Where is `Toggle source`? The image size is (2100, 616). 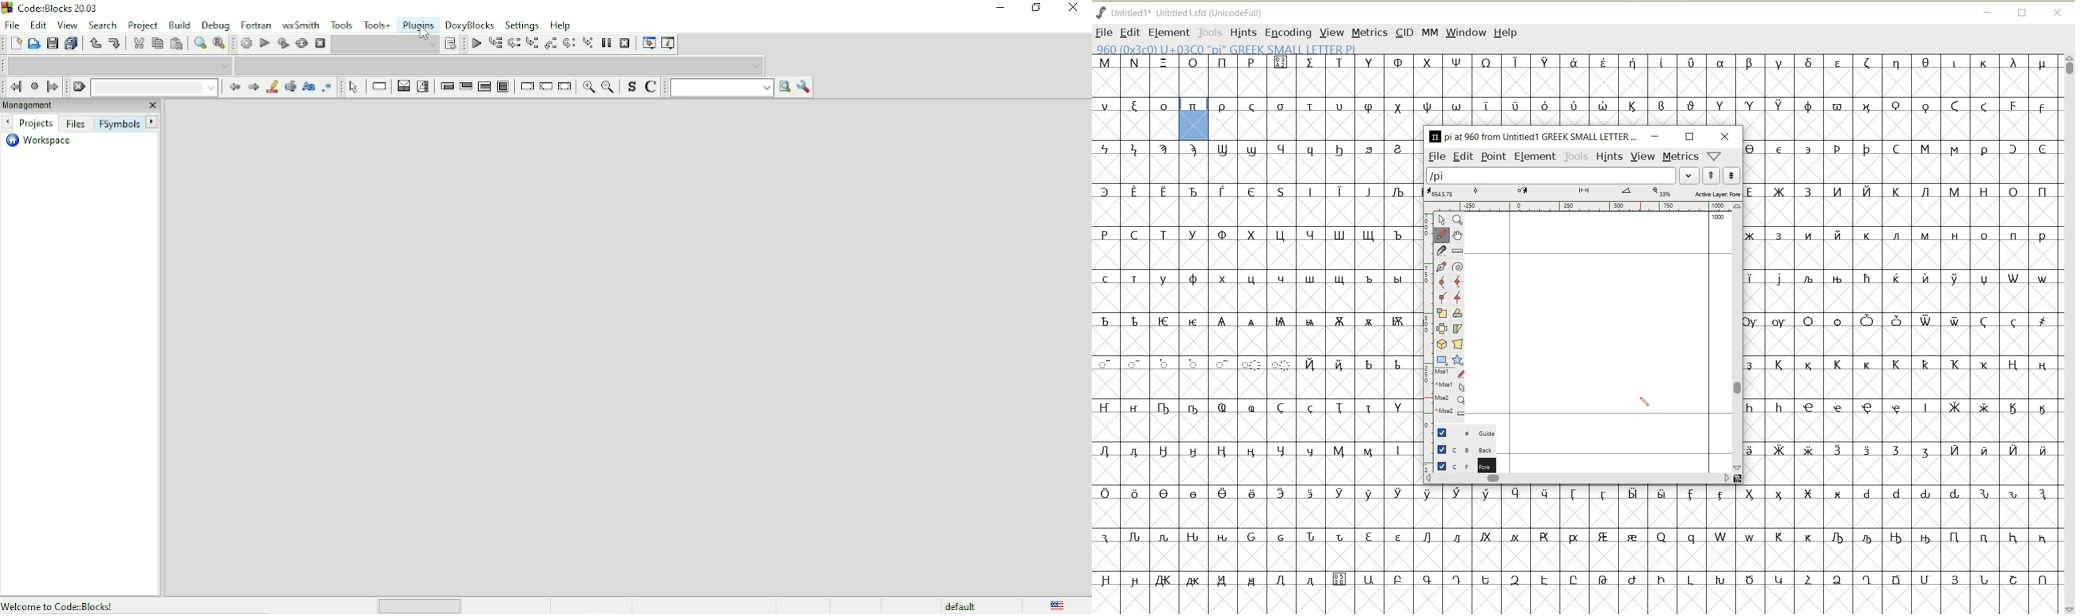 Toggle source is located at coordinates (630, 89).